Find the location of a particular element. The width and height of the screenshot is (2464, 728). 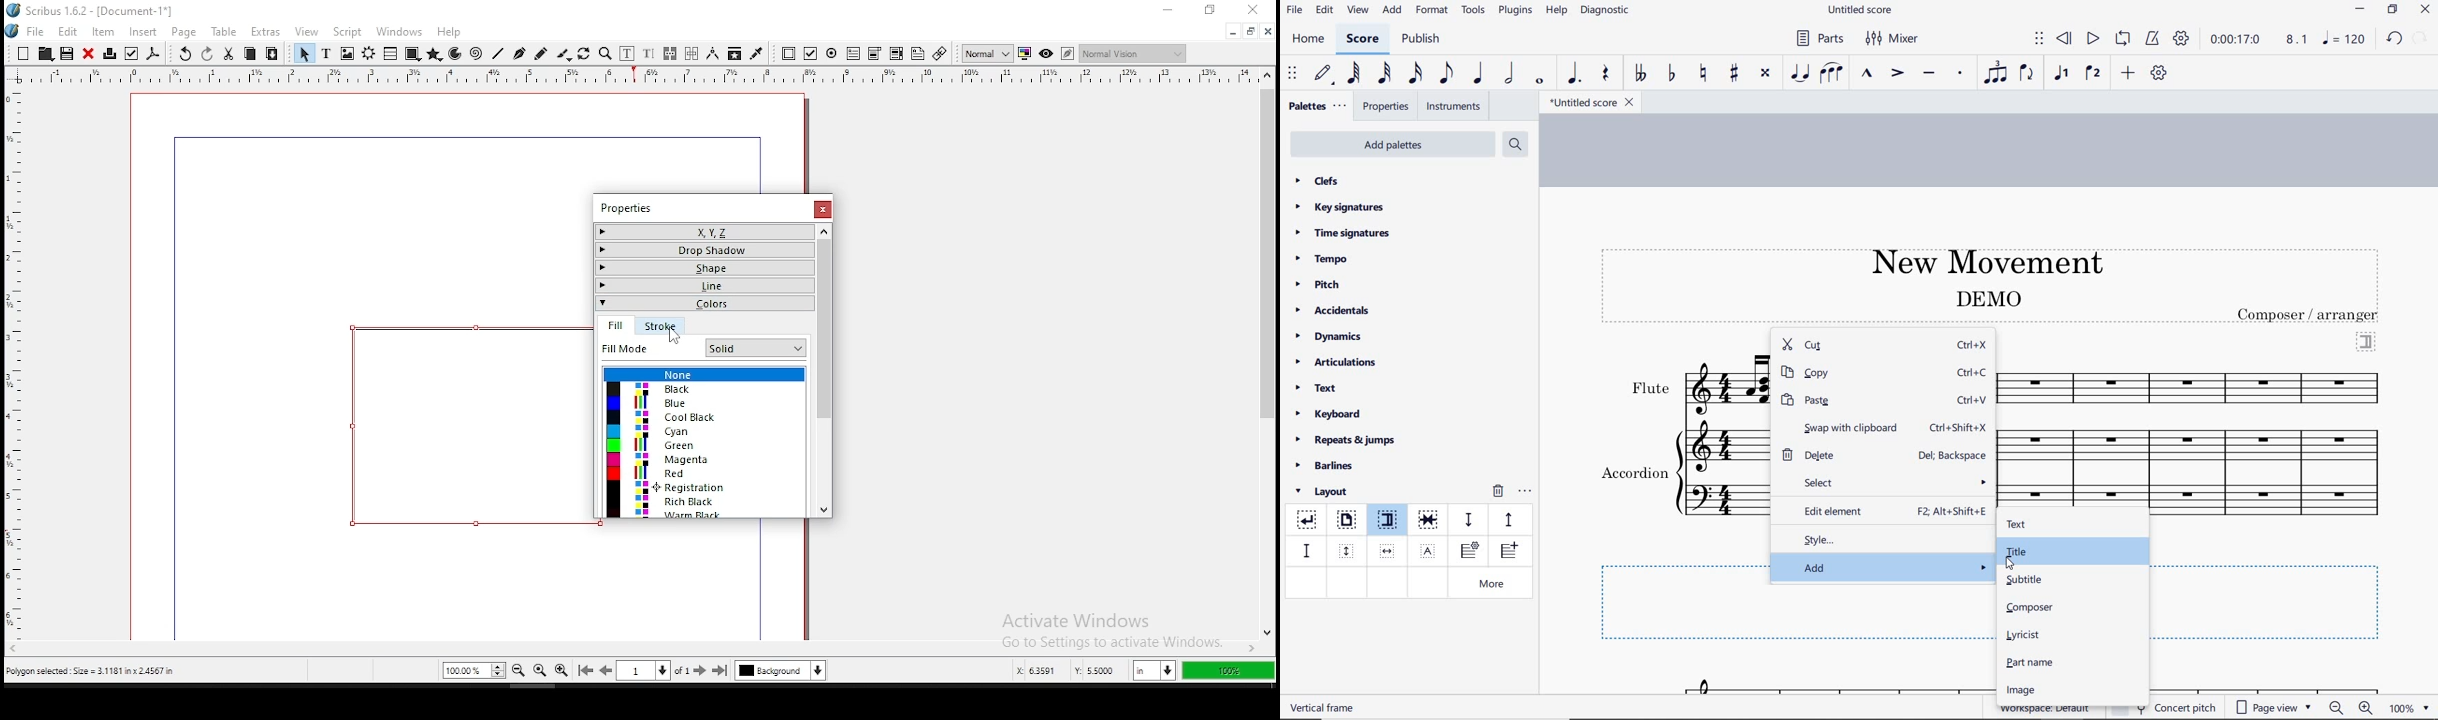

cut is located at coordinates (229, 55).